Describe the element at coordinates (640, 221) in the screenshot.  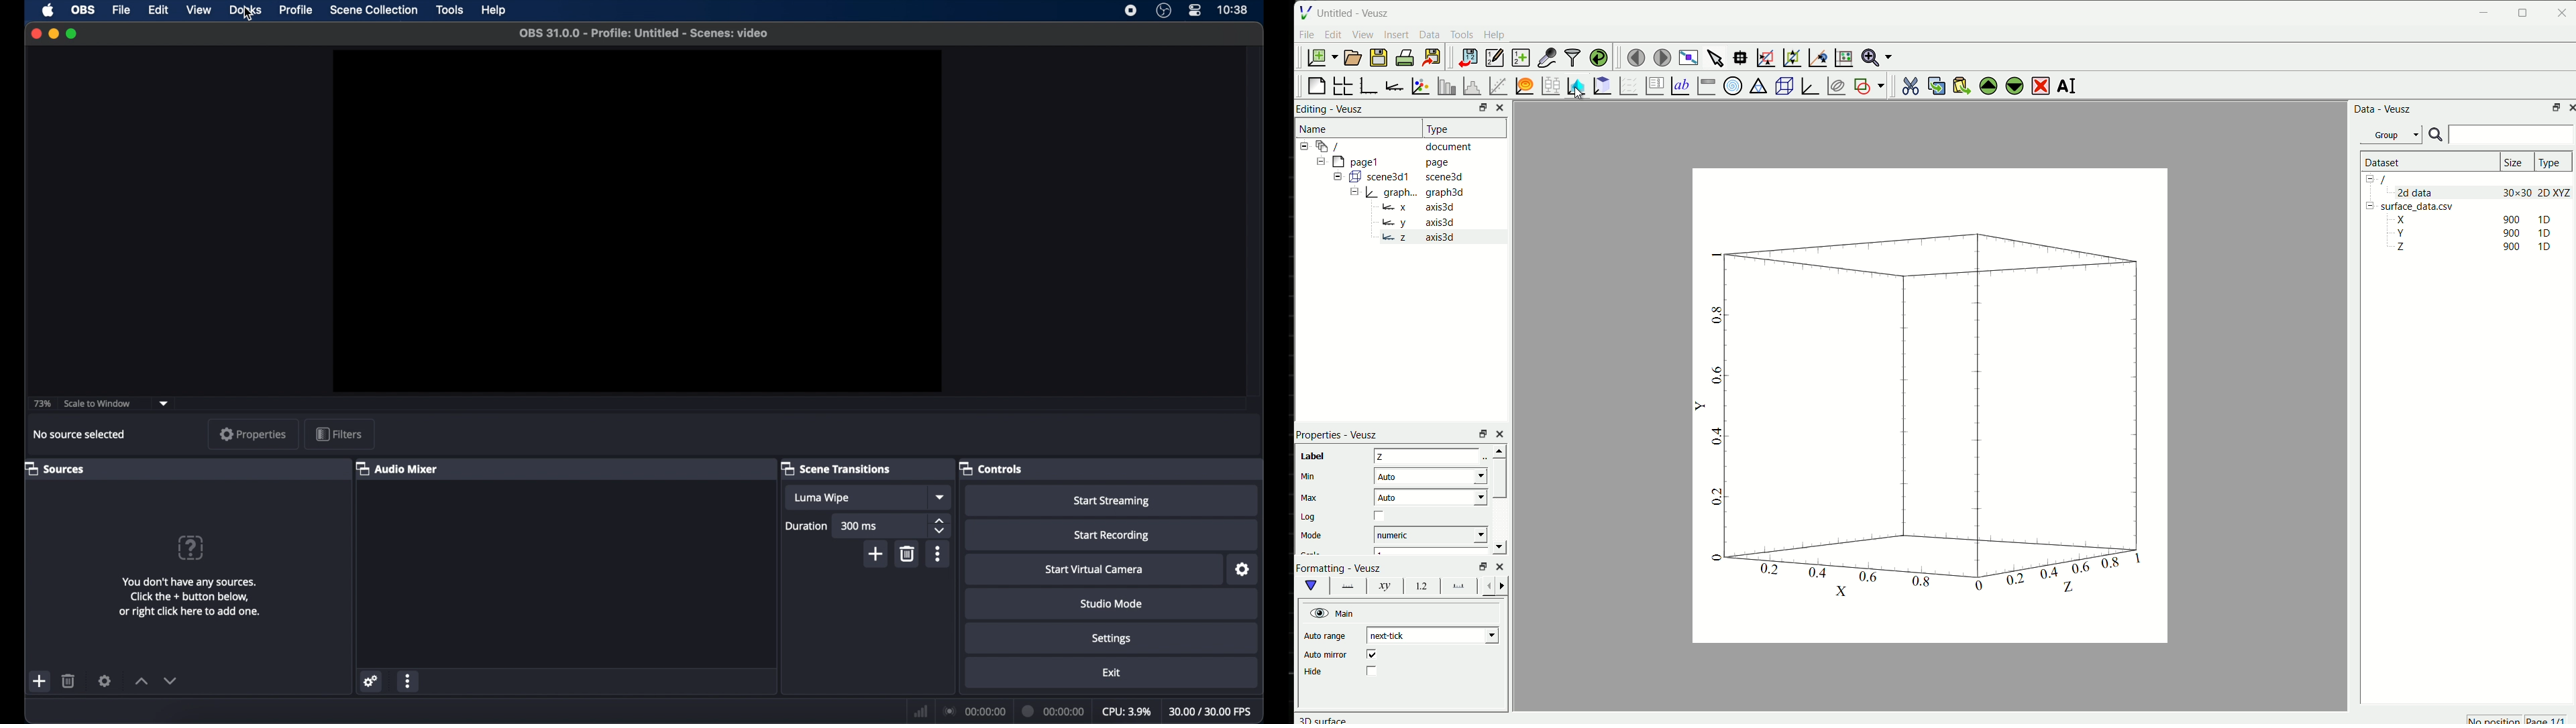
I see `preview` at that location.